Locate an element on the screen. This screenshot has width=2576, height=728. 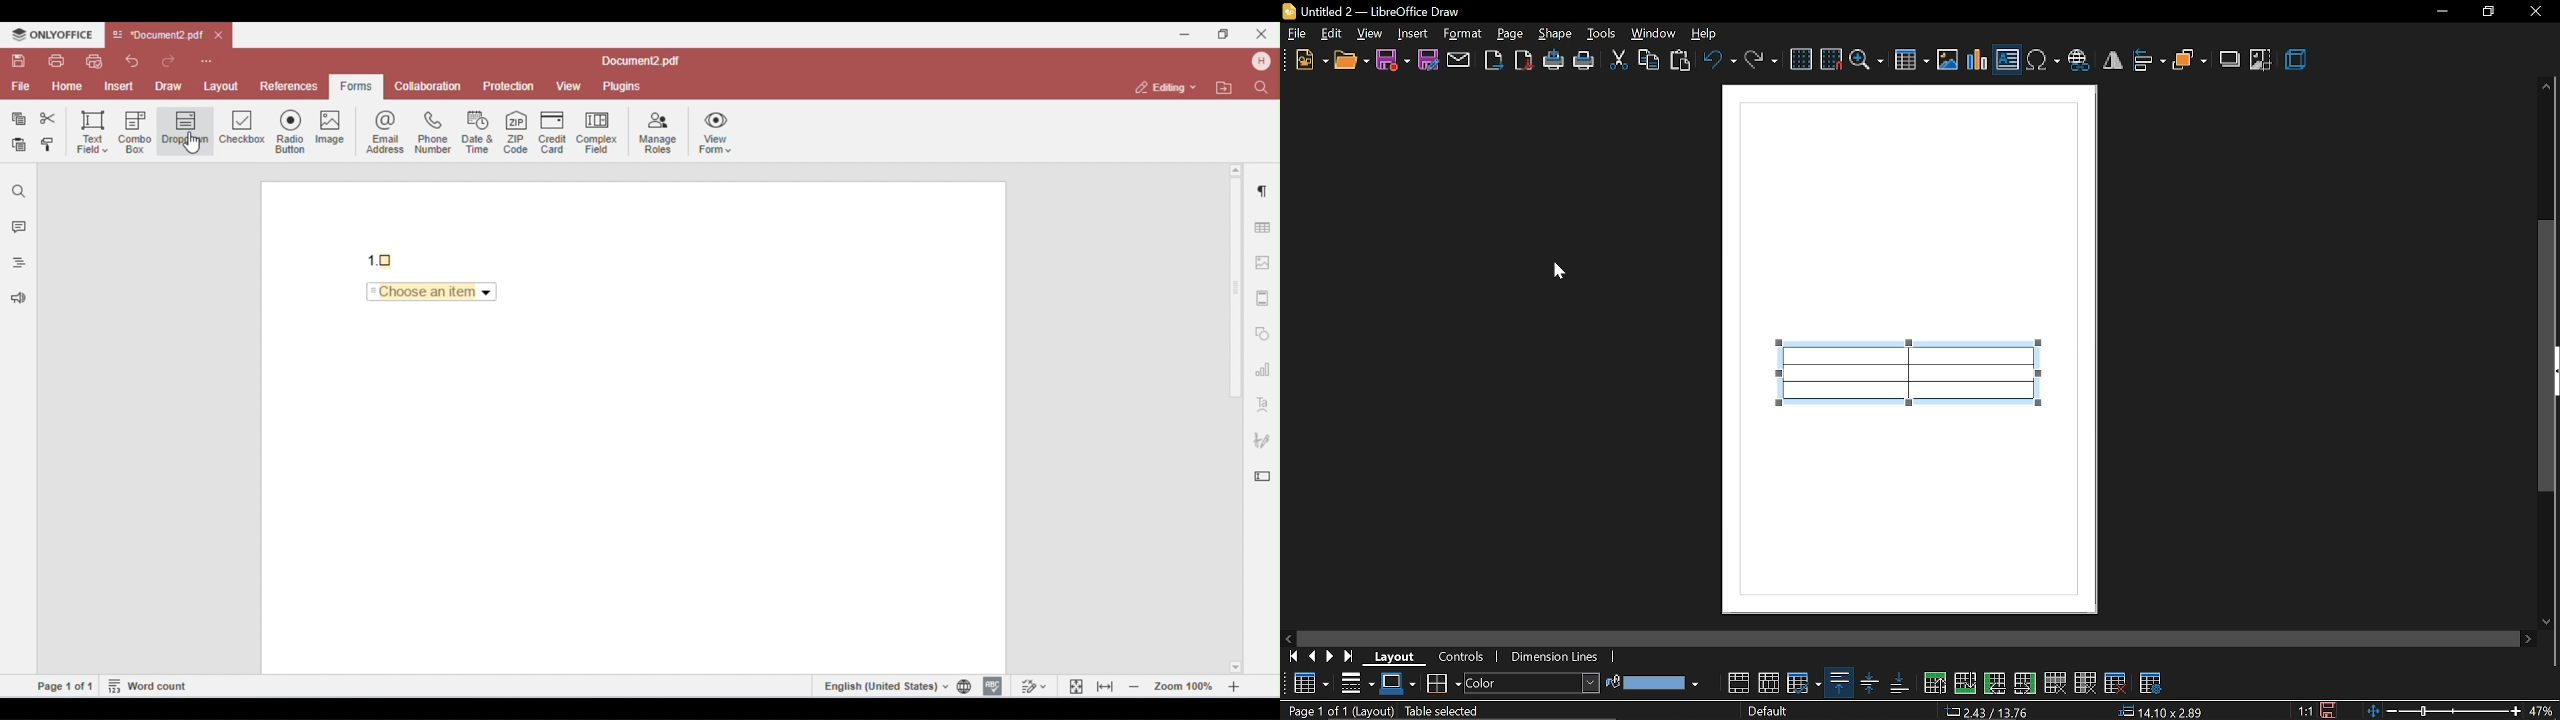
insert column after is located at coordinates (2027, 686).